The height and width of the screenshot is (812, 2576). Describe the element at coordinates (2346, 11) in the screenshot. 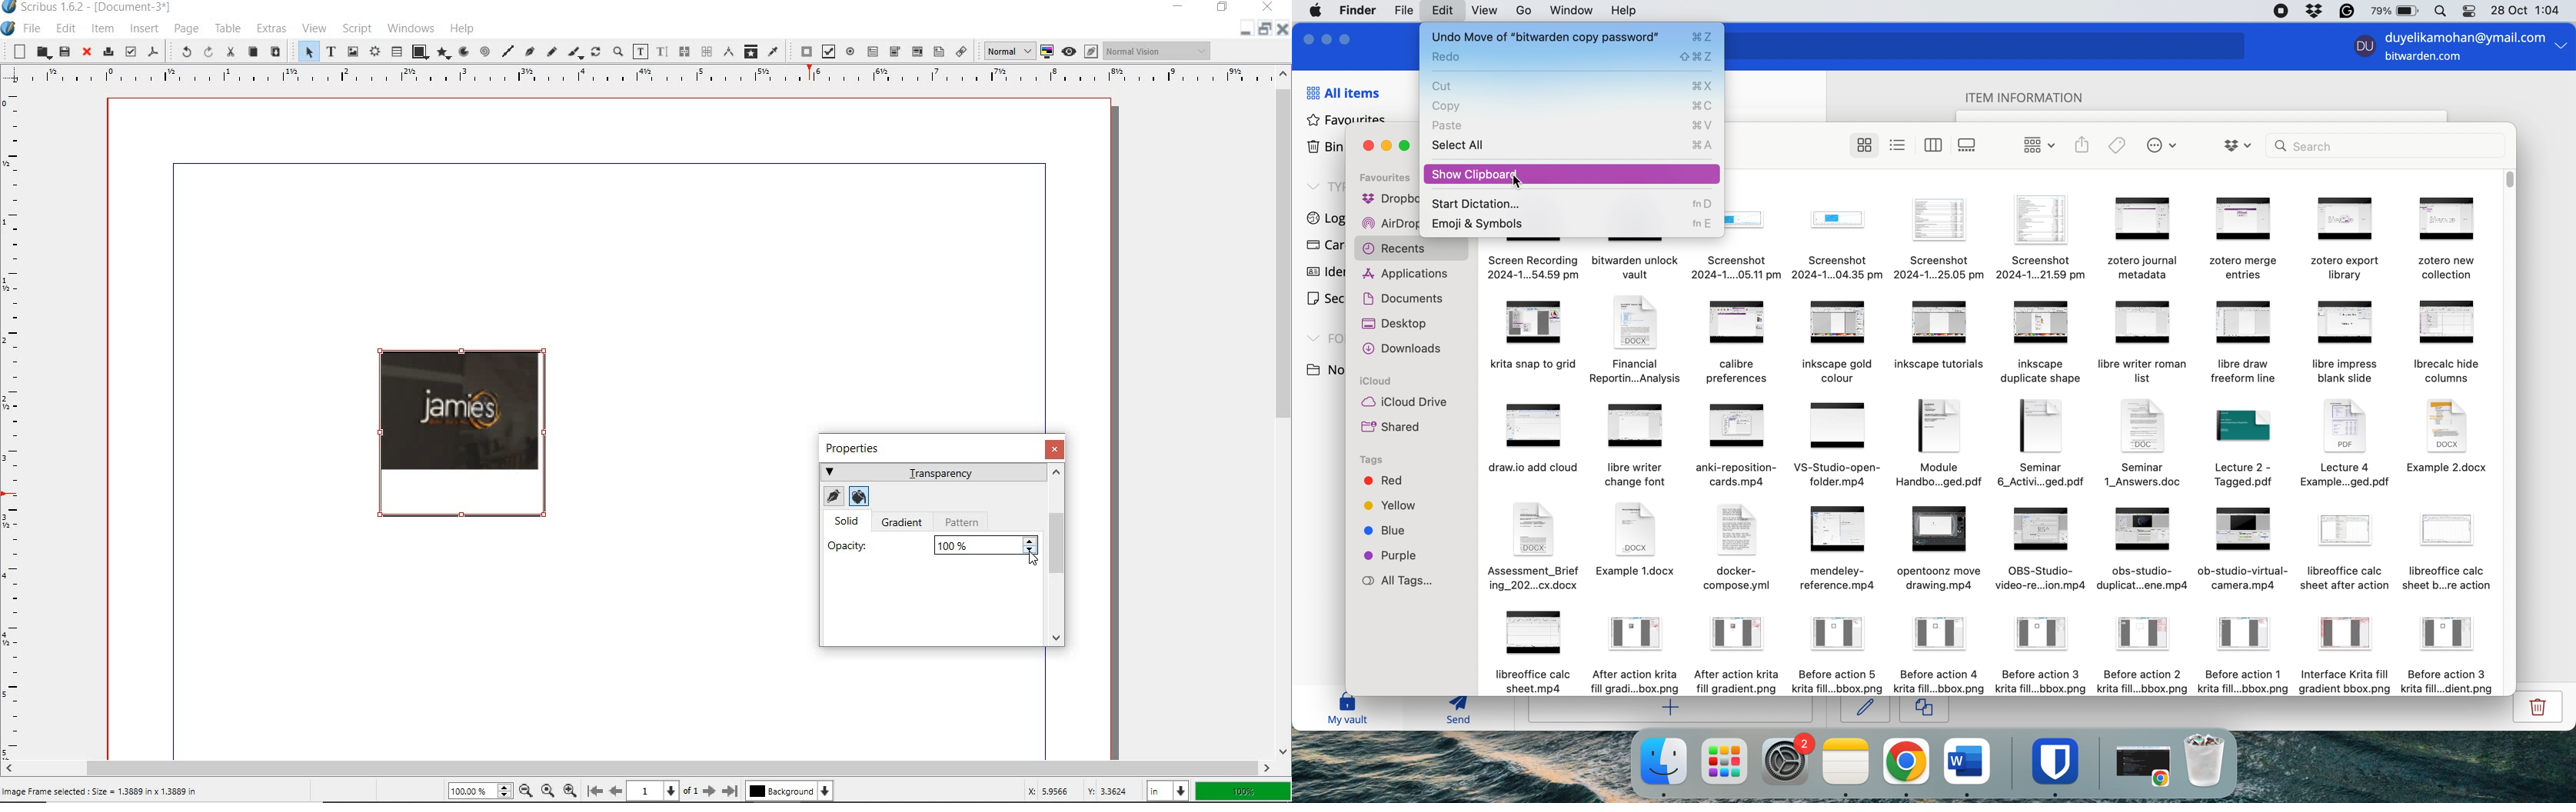

I see `grammarly` at that location.